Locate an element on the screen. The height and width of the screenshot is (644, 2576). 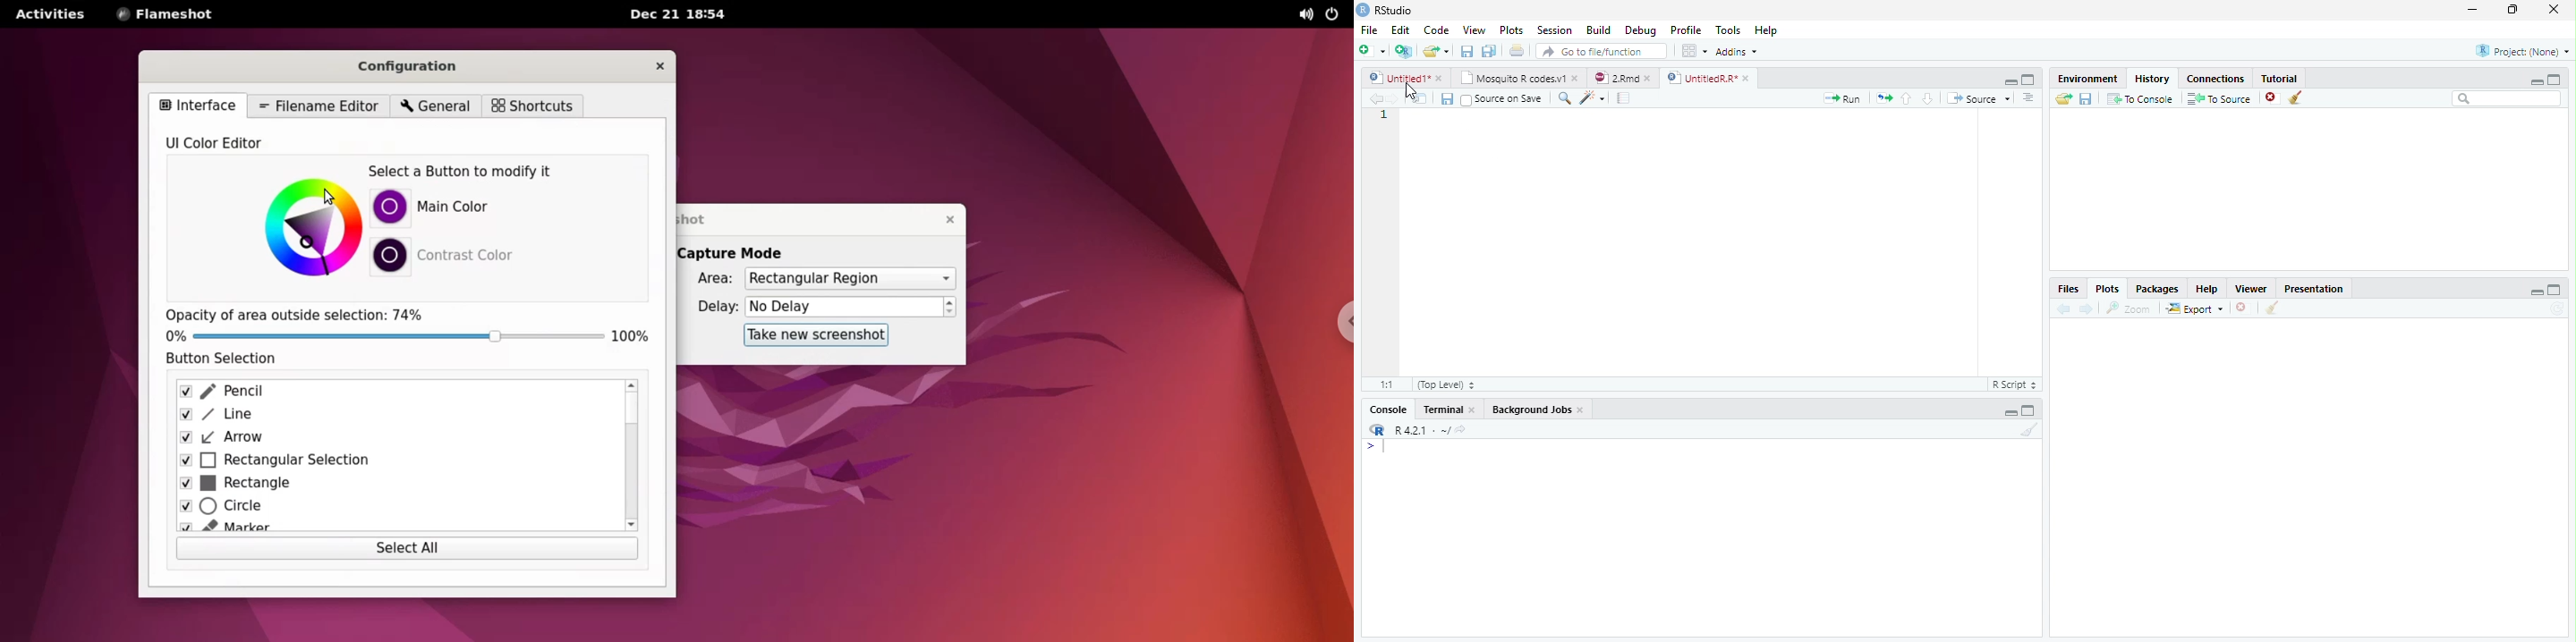
Remove current plot is located at coordinates (2243, 308).